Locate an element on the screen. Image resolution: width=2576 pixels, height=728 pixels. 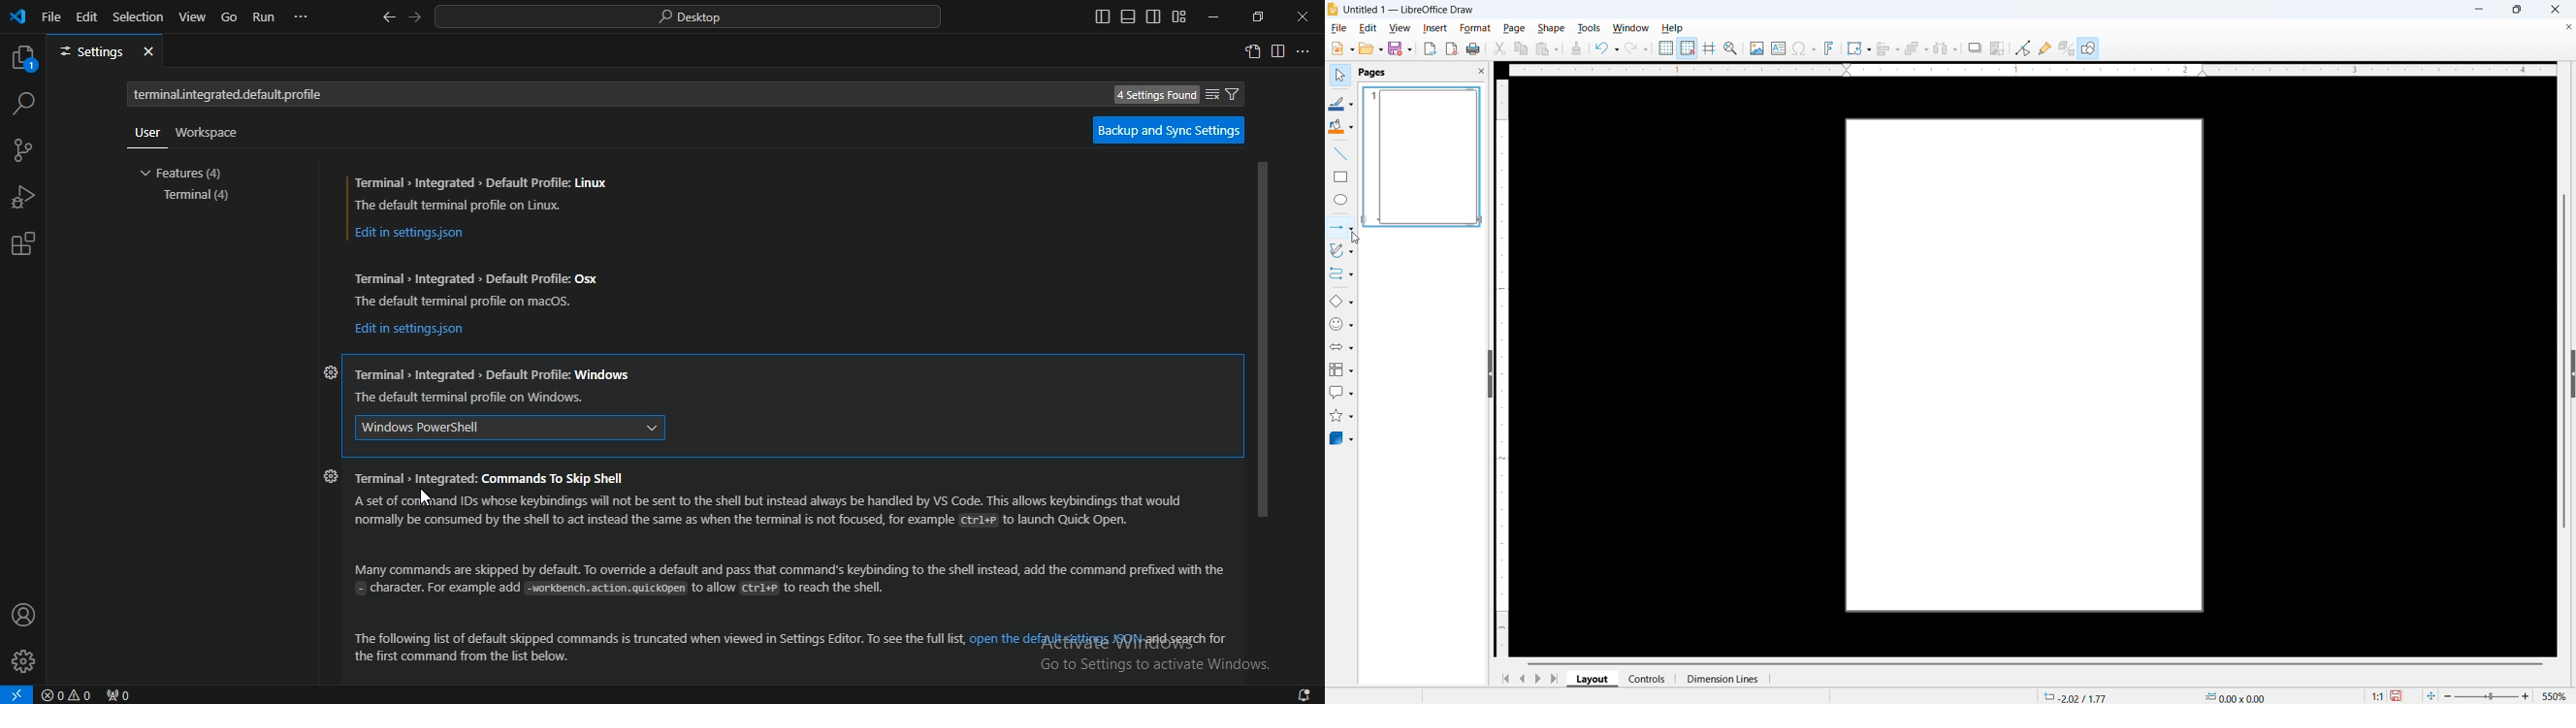
3d objects is located at coordinates (1342, 439).